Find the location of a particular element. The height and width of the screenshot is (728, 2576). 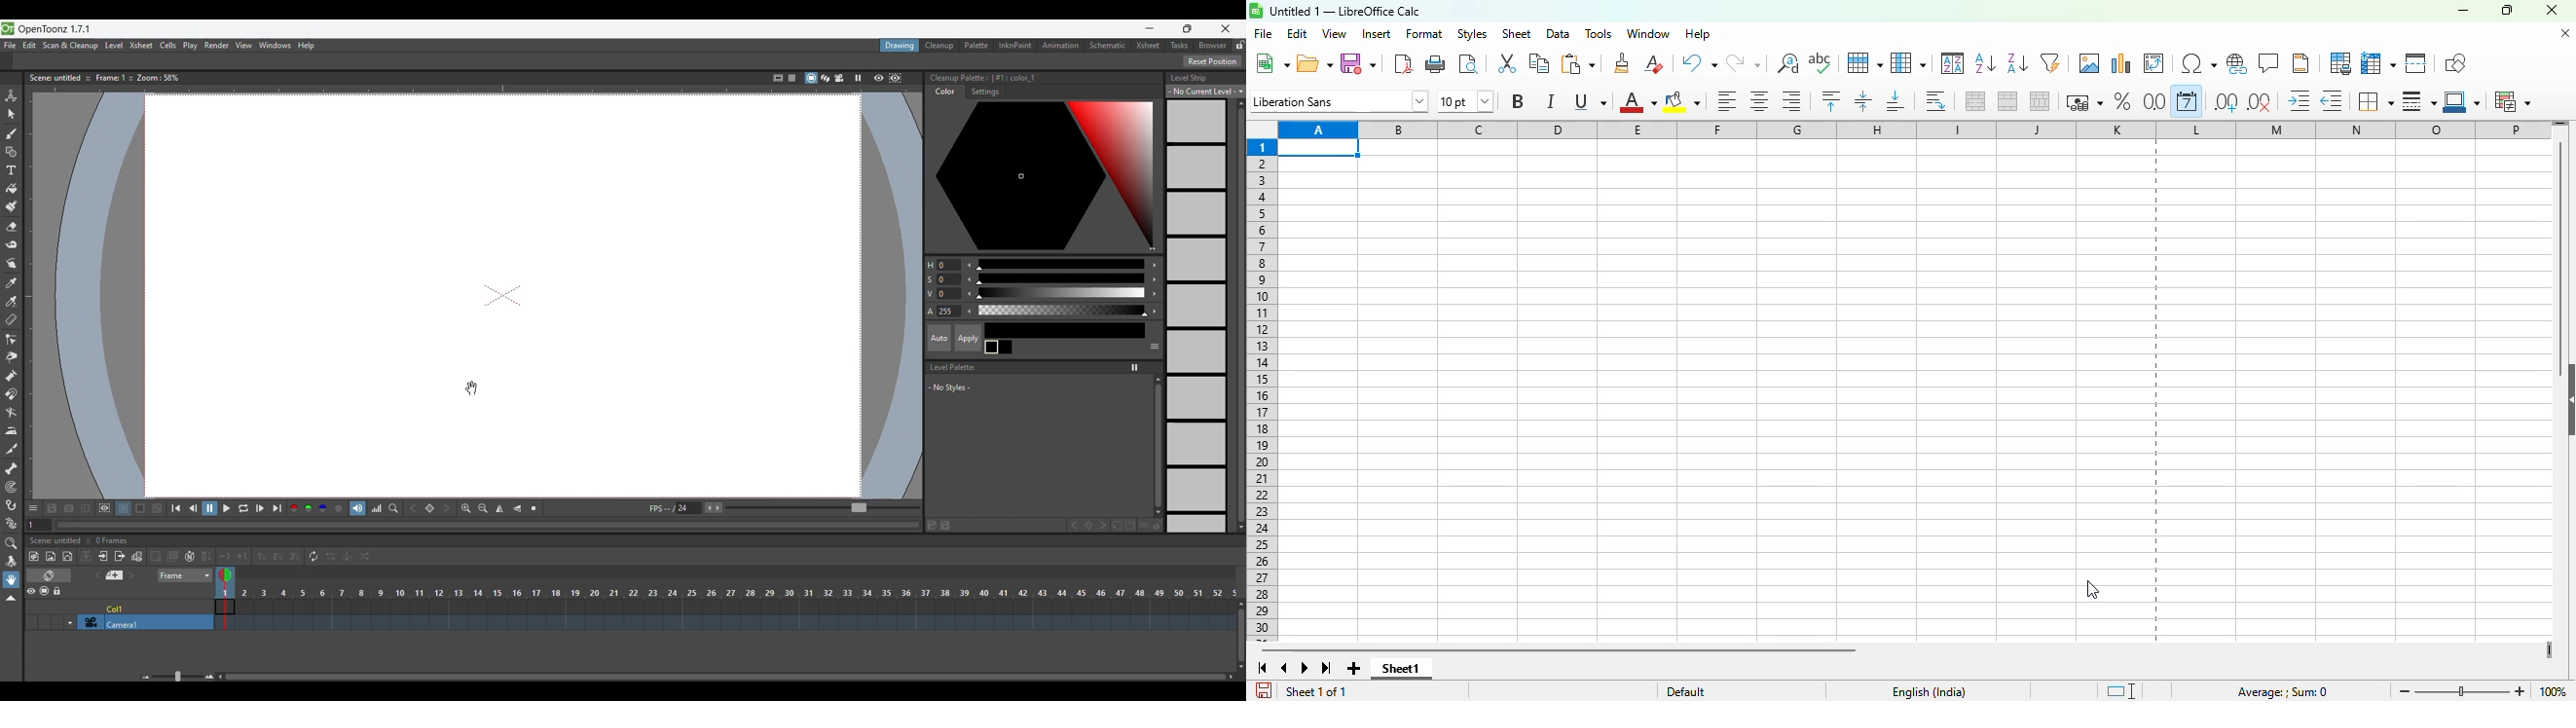

border style is located at coordinates (2418, 101).